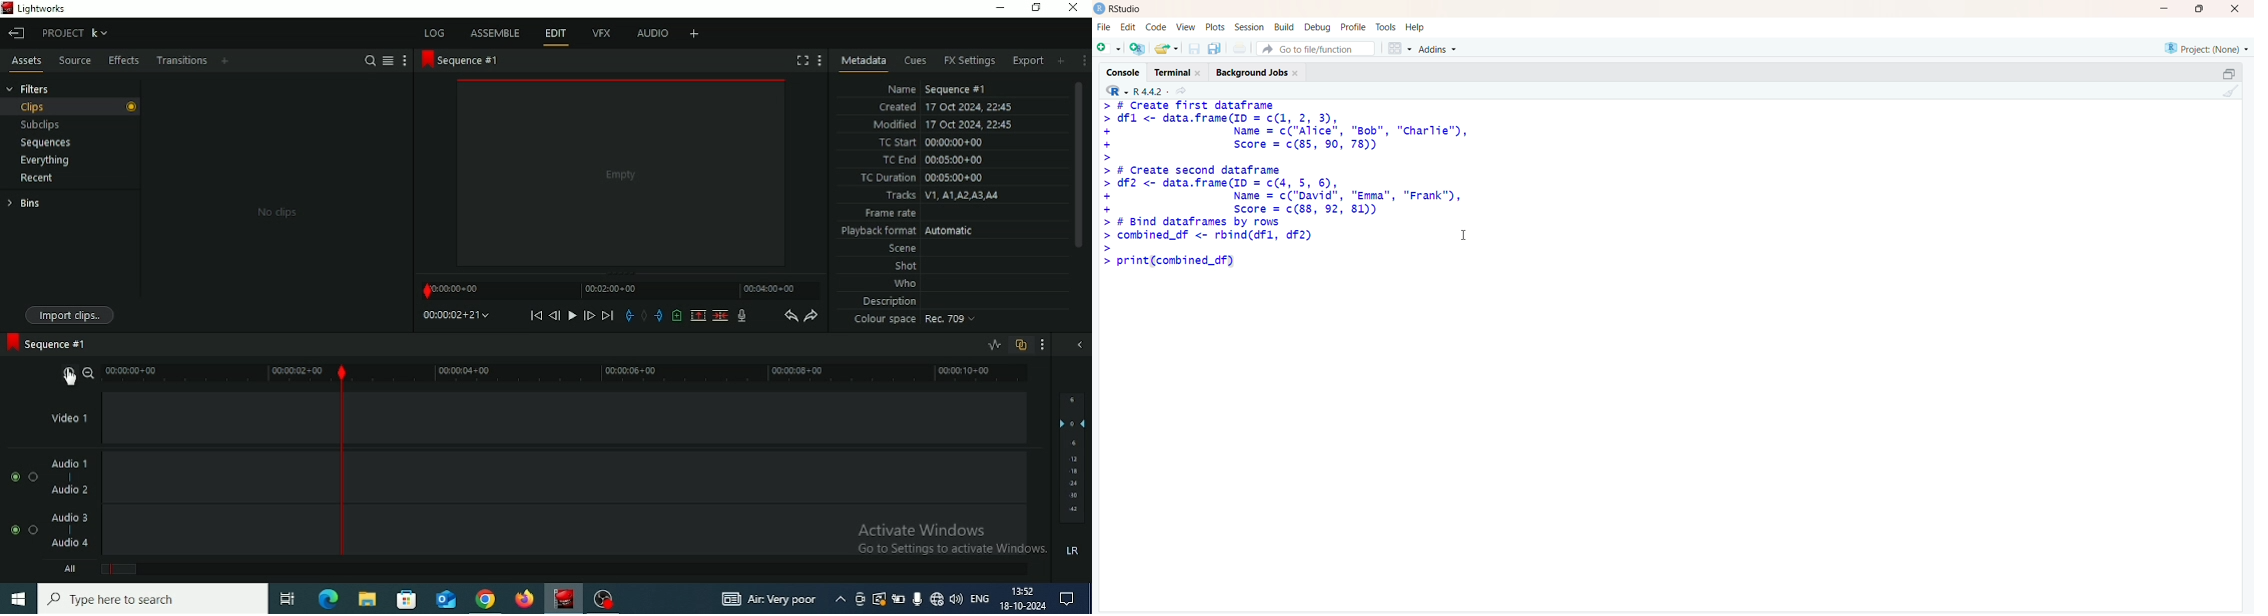 The height and width of the screenshot is (616, 2268). What do you see at coordinates (811, 317) in the screenshot?
I see `Redo` at bounding box center [811, 317].